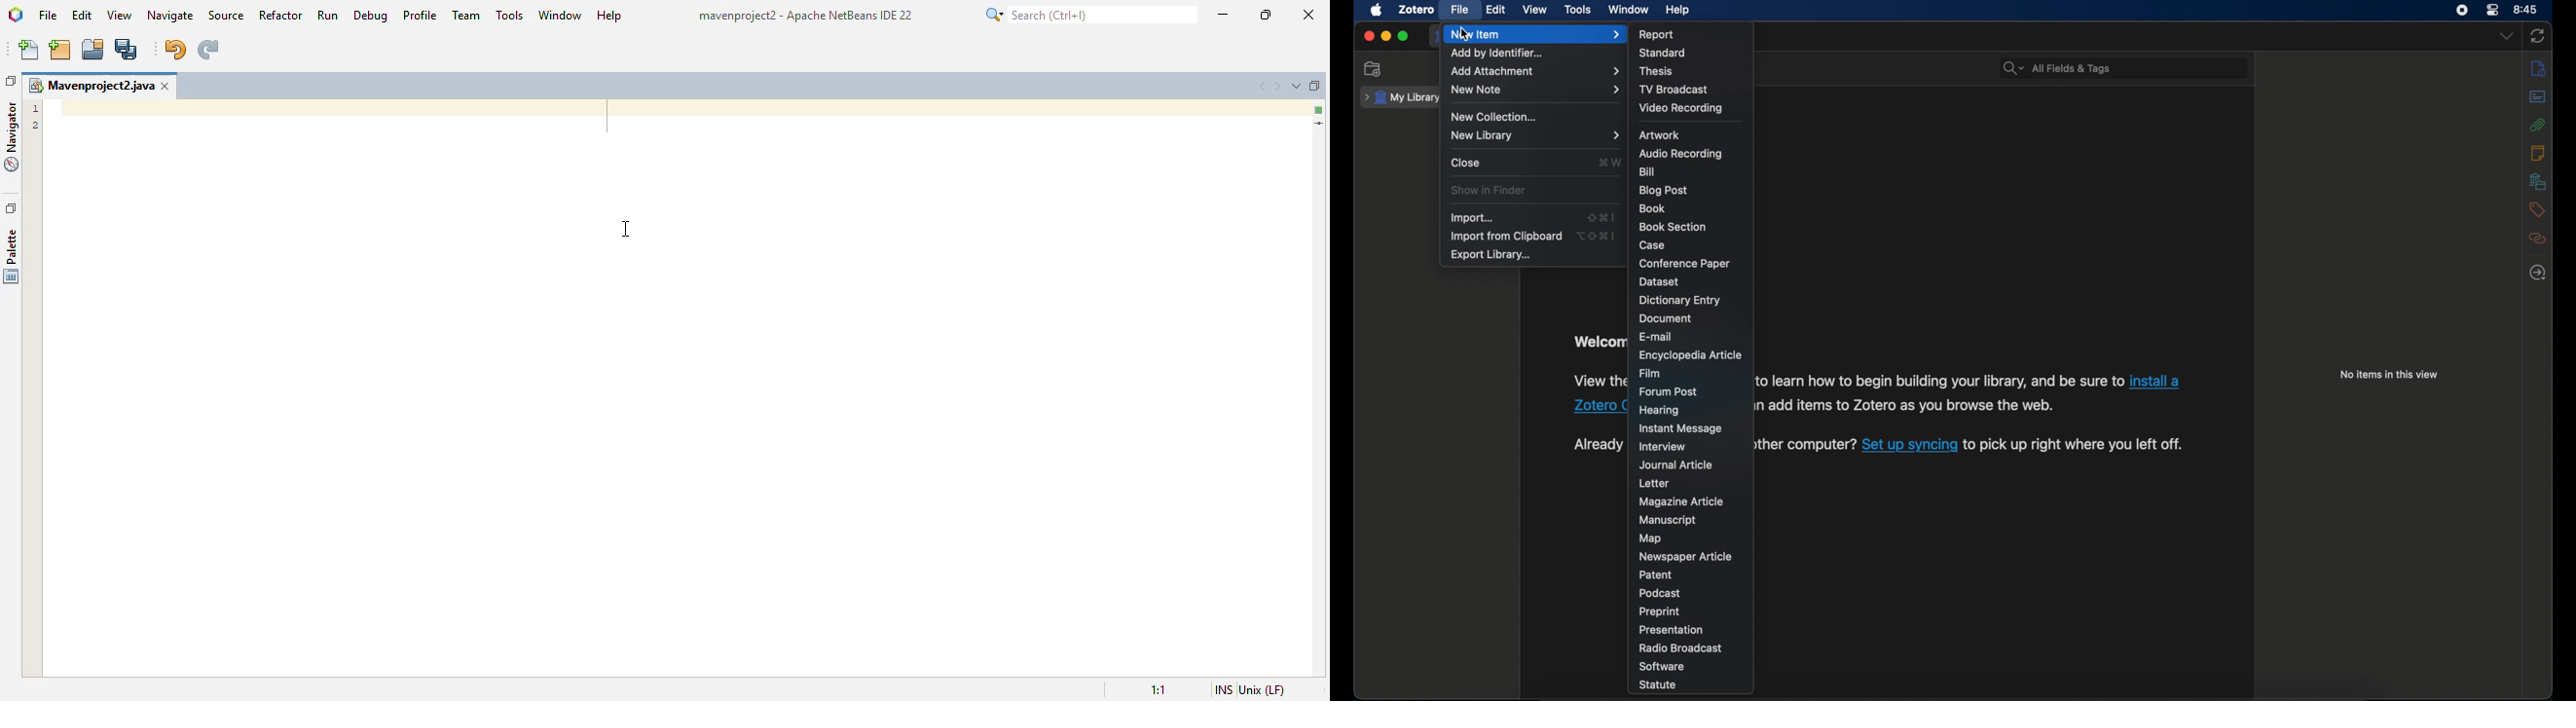 The height and width of the screenshot is (728, 2576). I want to click on encyclopedia article, so click(1689, 356).